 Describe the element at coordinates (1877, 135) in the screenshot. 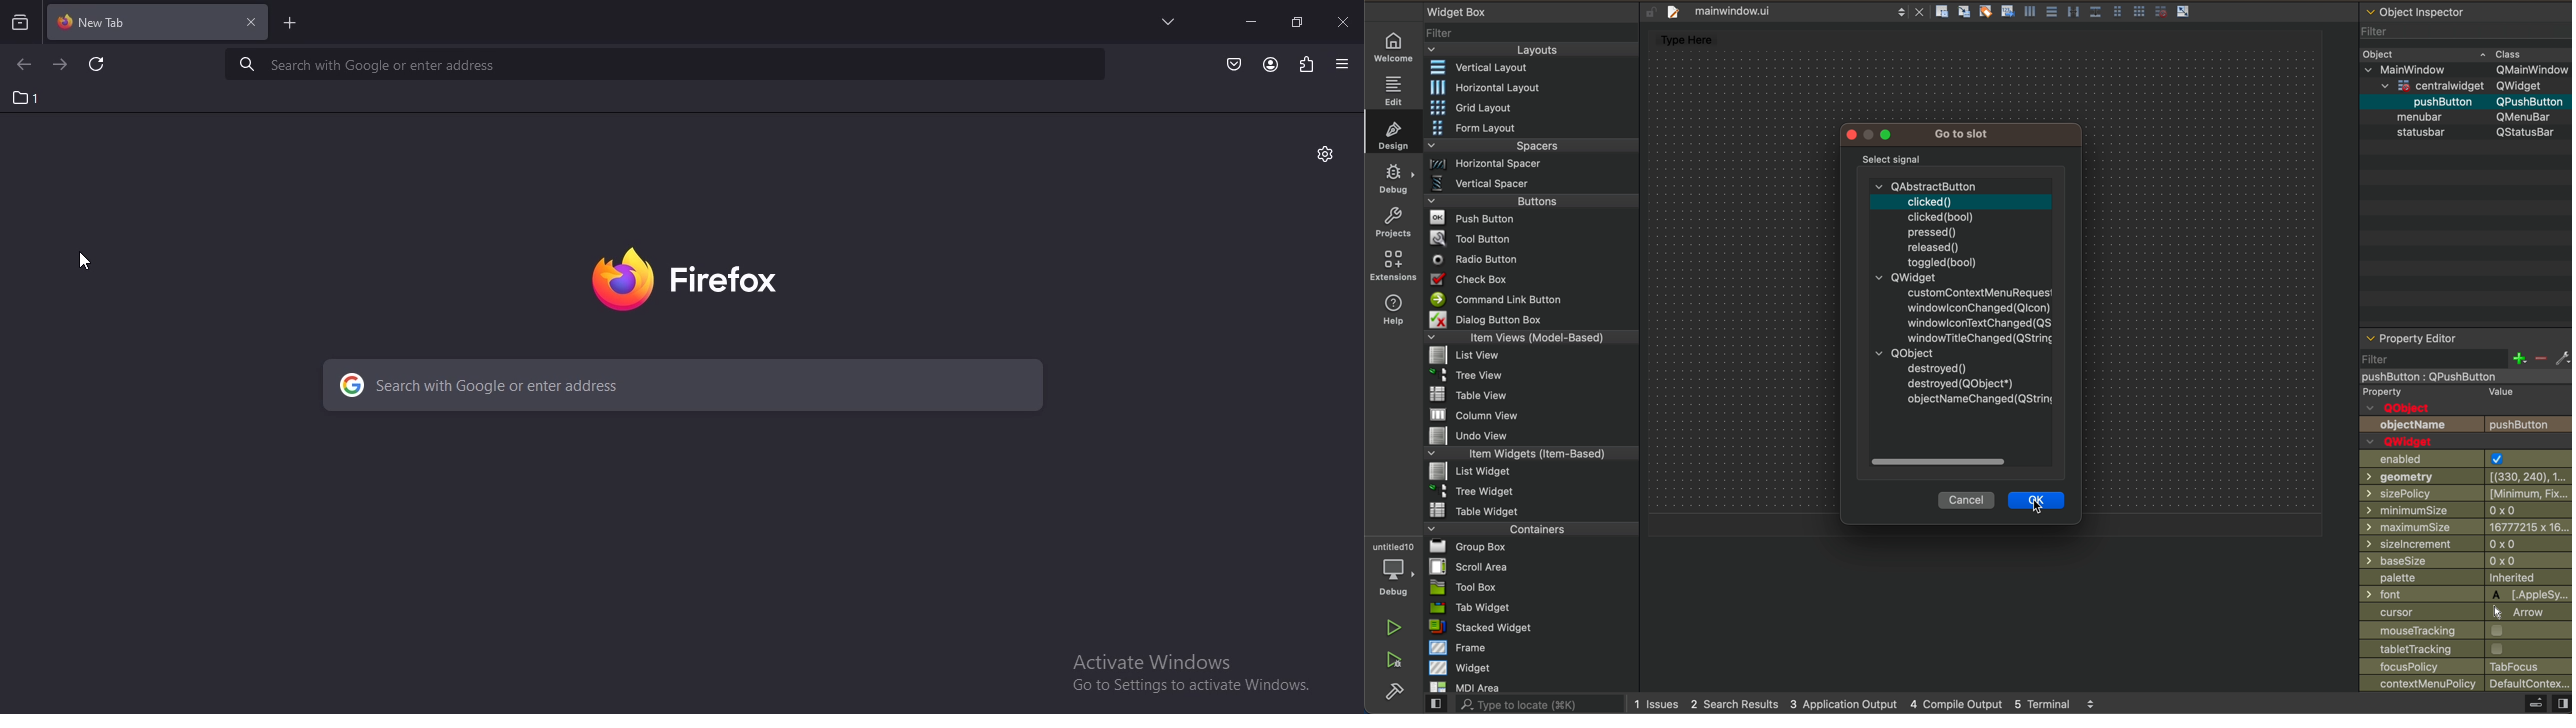

I see `window menus` at that location.